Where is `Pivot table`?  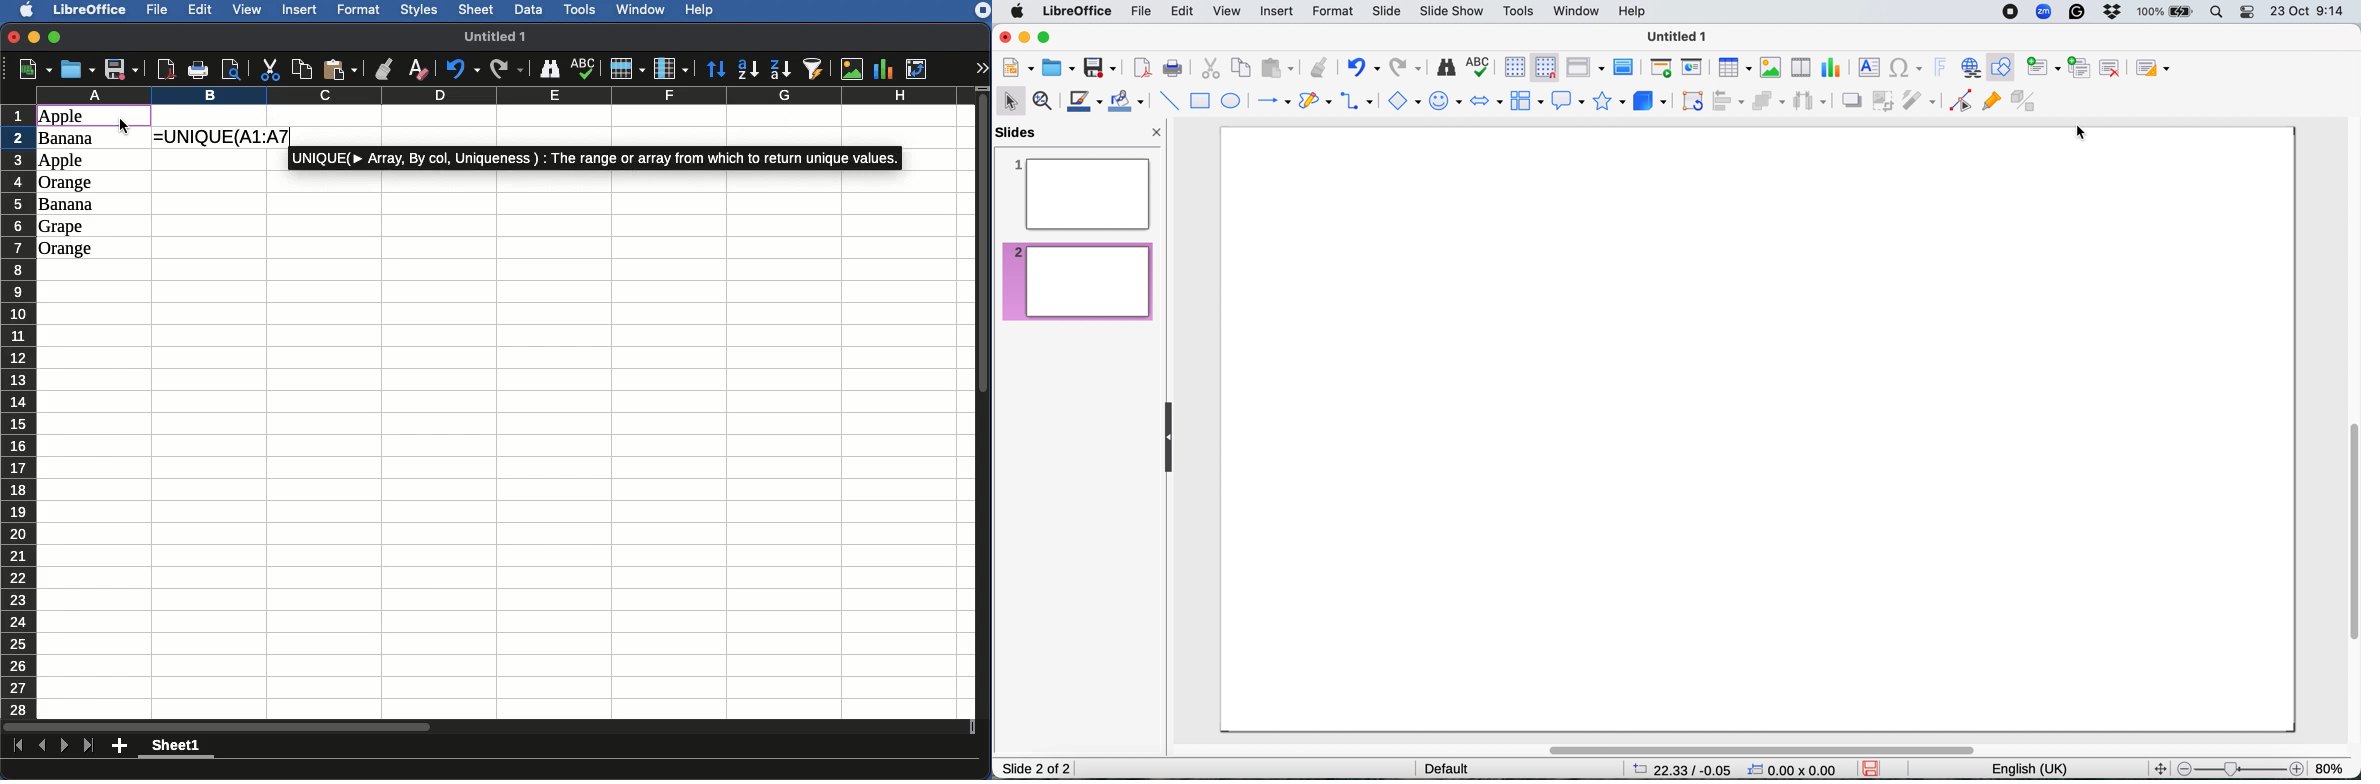
Pivot table is located at coordinates (919, 67).